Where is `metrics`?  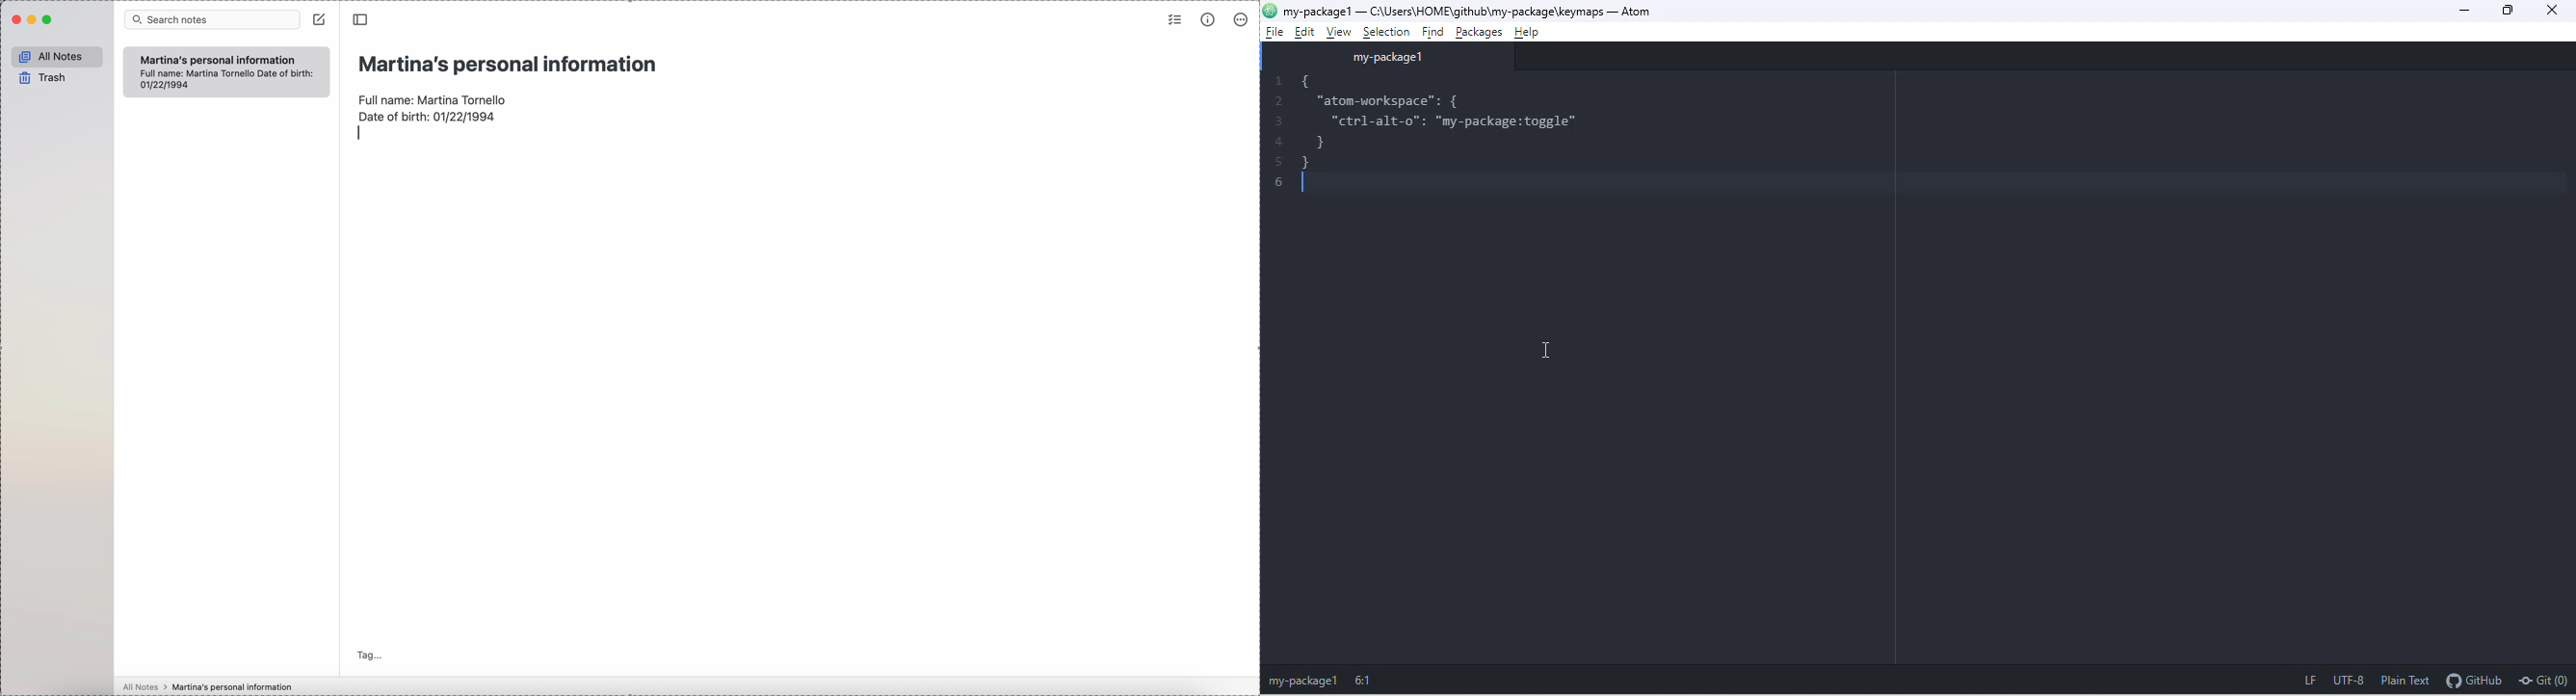 metrics is located at coordinates (1210, 20).